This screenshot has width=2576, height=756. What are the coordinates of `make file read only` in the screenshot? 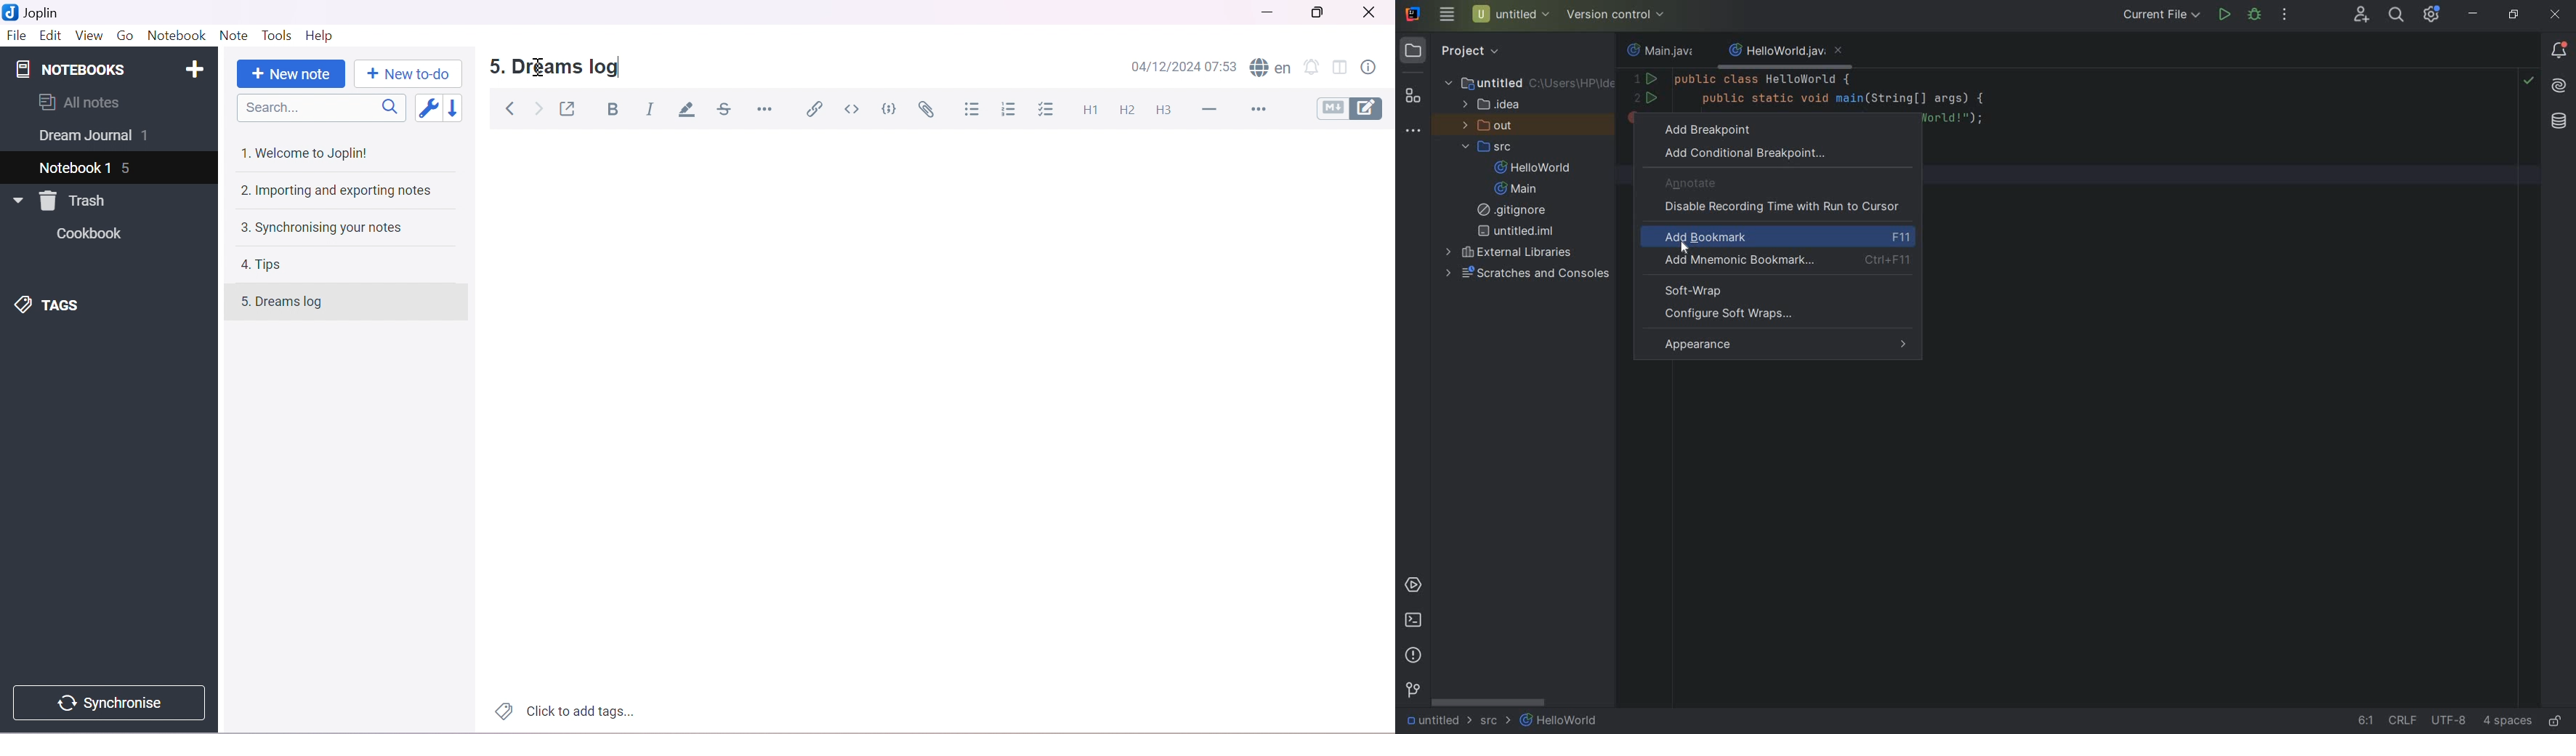 It's located at (2557, 721).